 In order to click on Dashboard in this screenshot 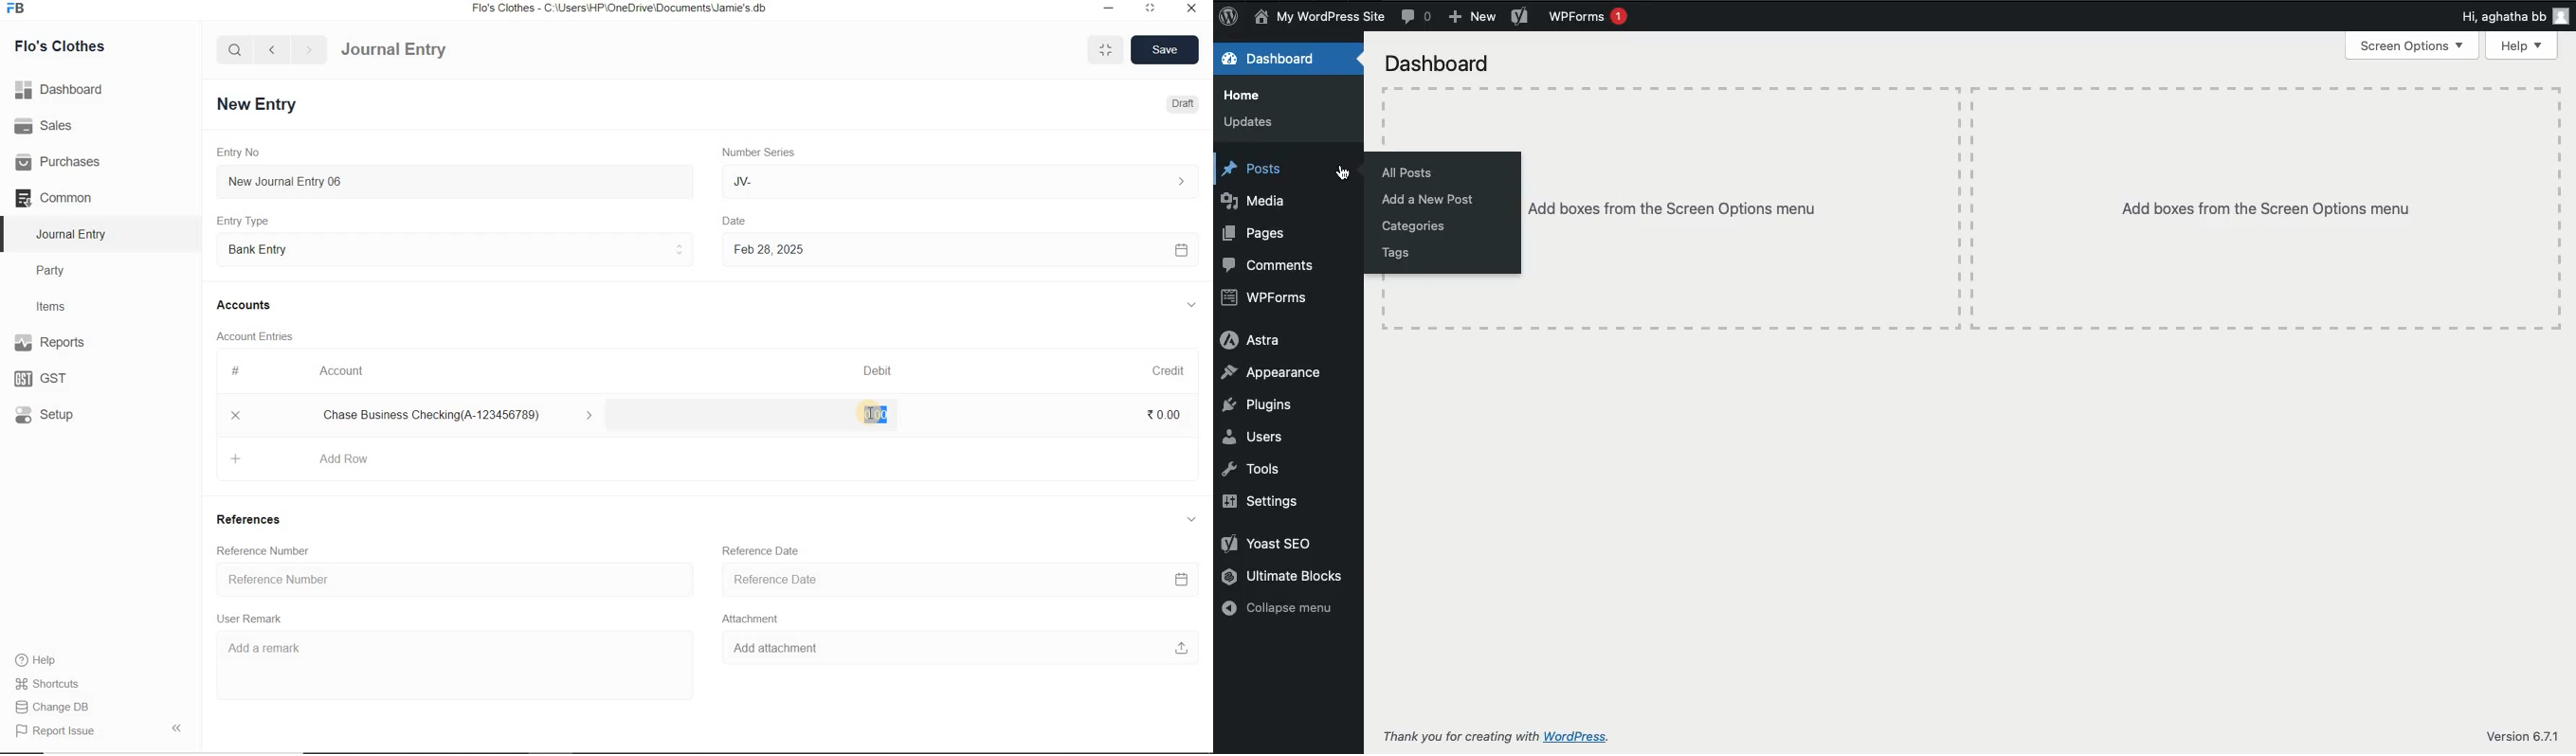, I will do `click(1279, 60)`.